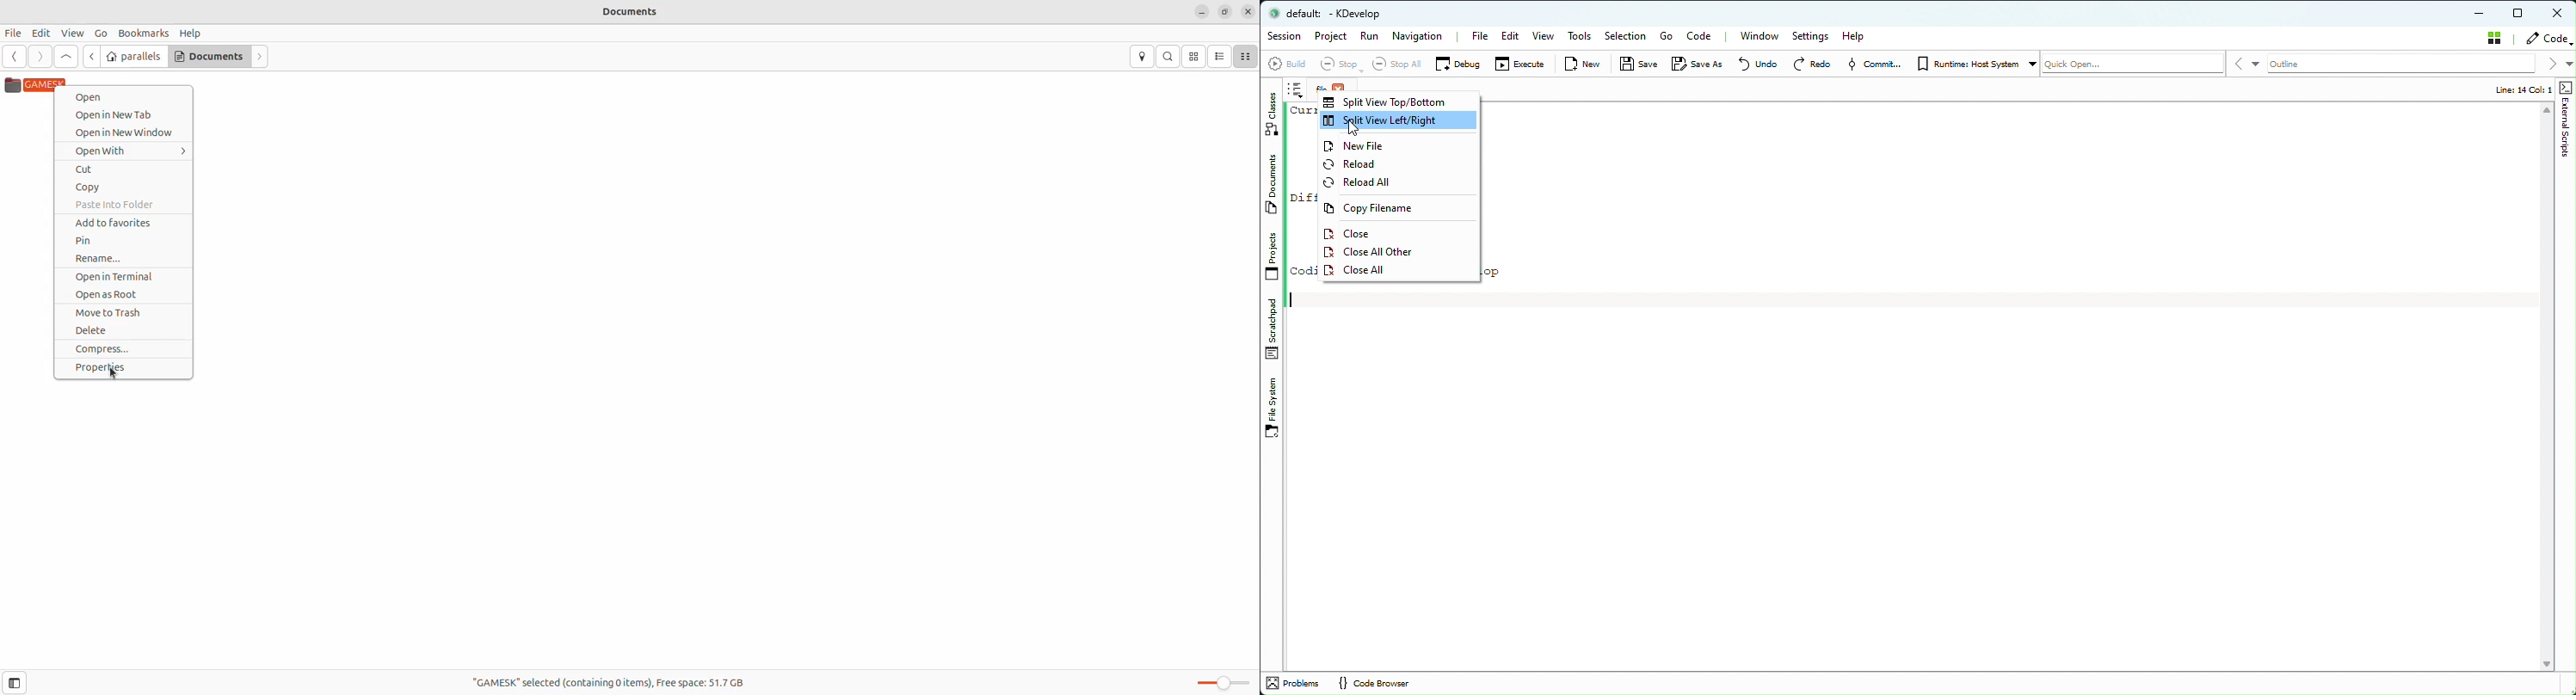 Image resolution: width=2576 pixels, height=700 pixels. I want to click on Save as, so click(1697, 65).